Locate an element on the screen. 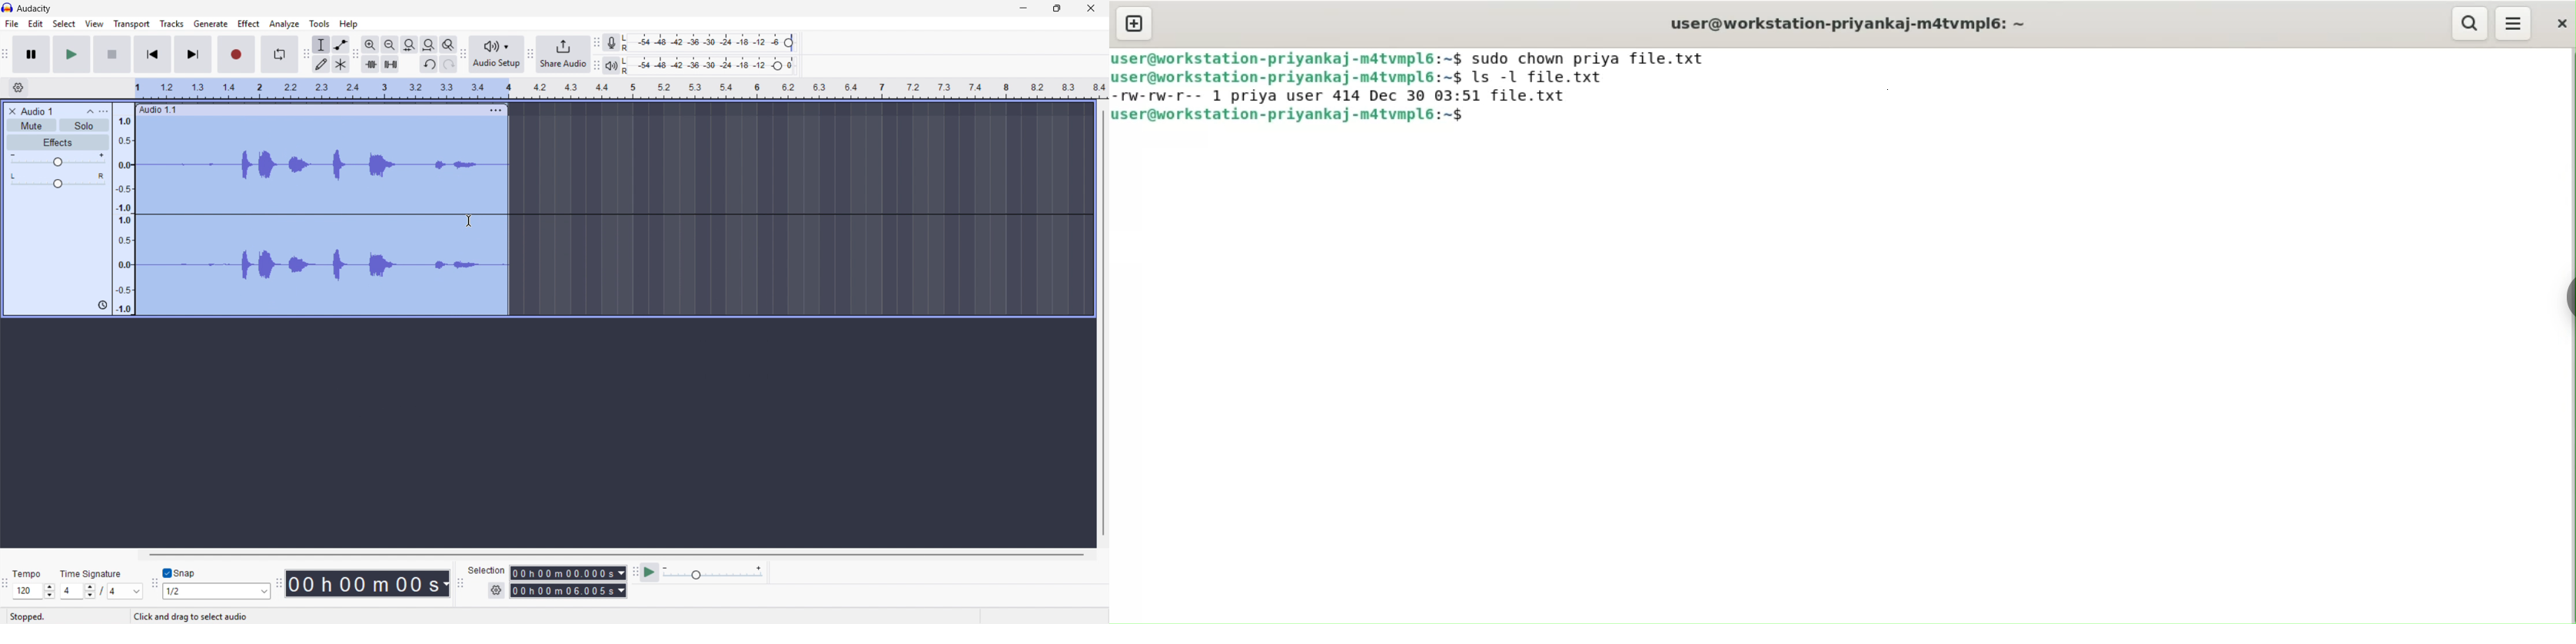  audio setup toolbar is located at coordinates (463, 55).